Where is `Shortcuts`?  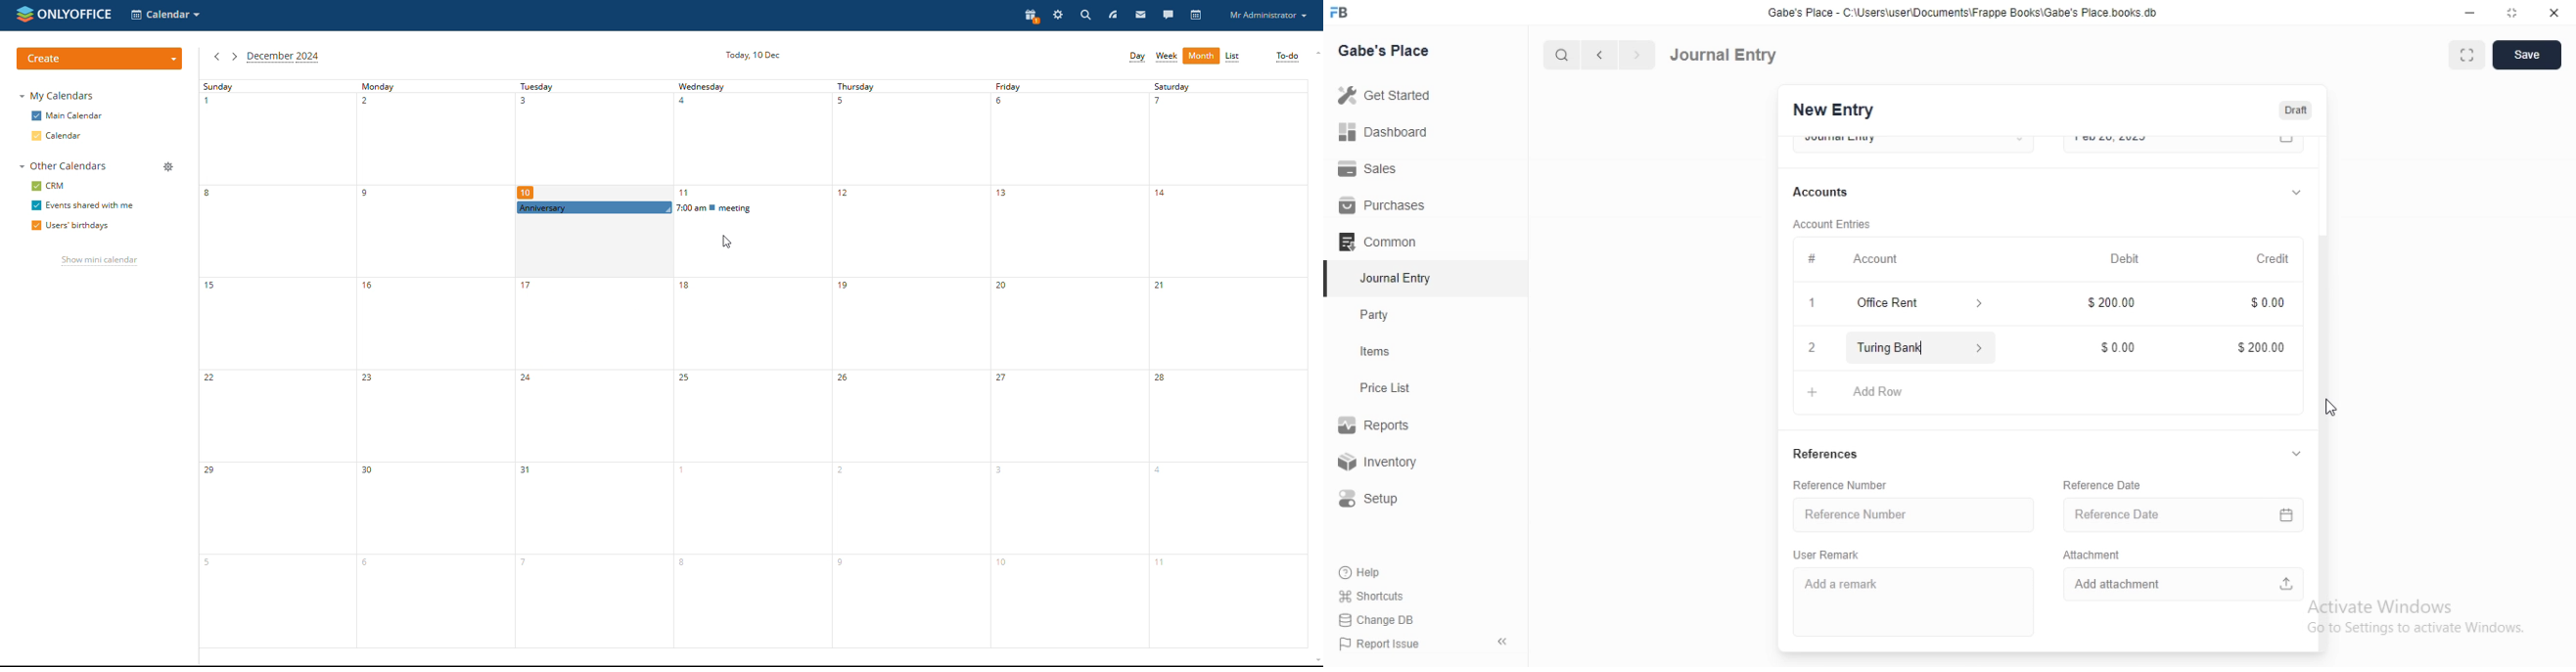
Shortcuts is located at coordinates (1371, 595).